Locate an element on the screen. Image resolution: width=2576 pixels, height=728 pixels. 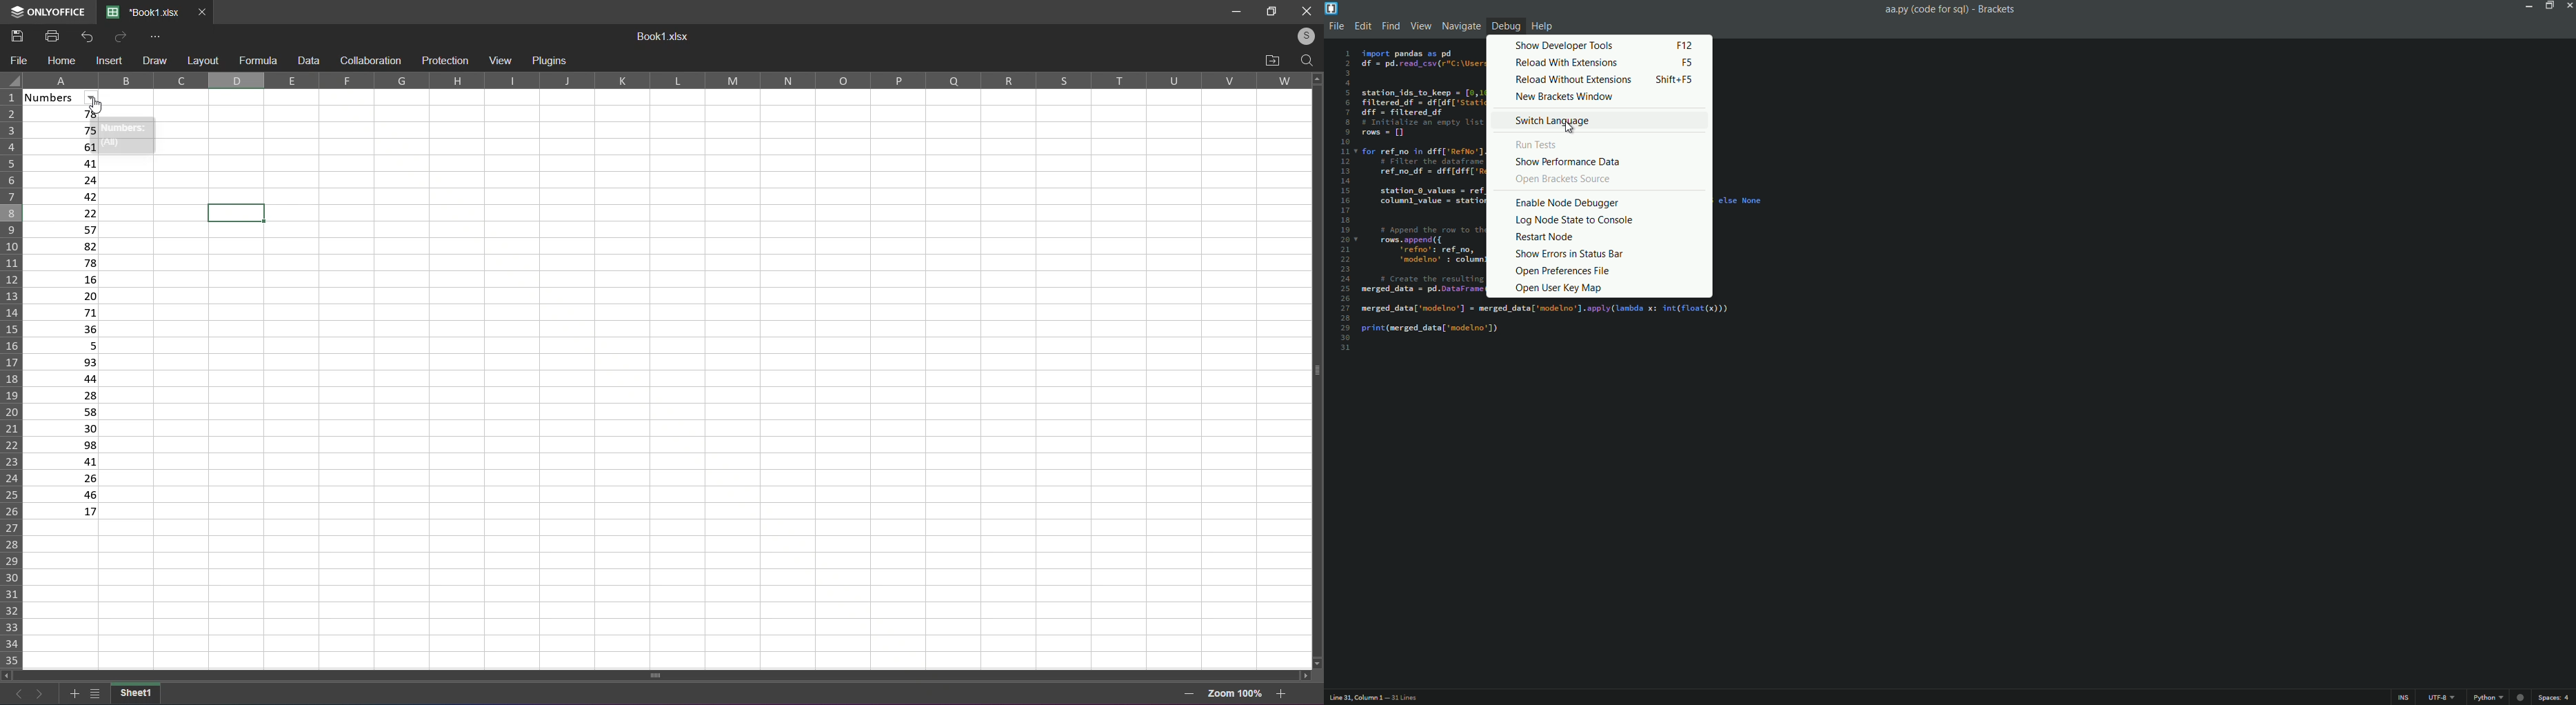
Code is located at coordinates (1555, 327).